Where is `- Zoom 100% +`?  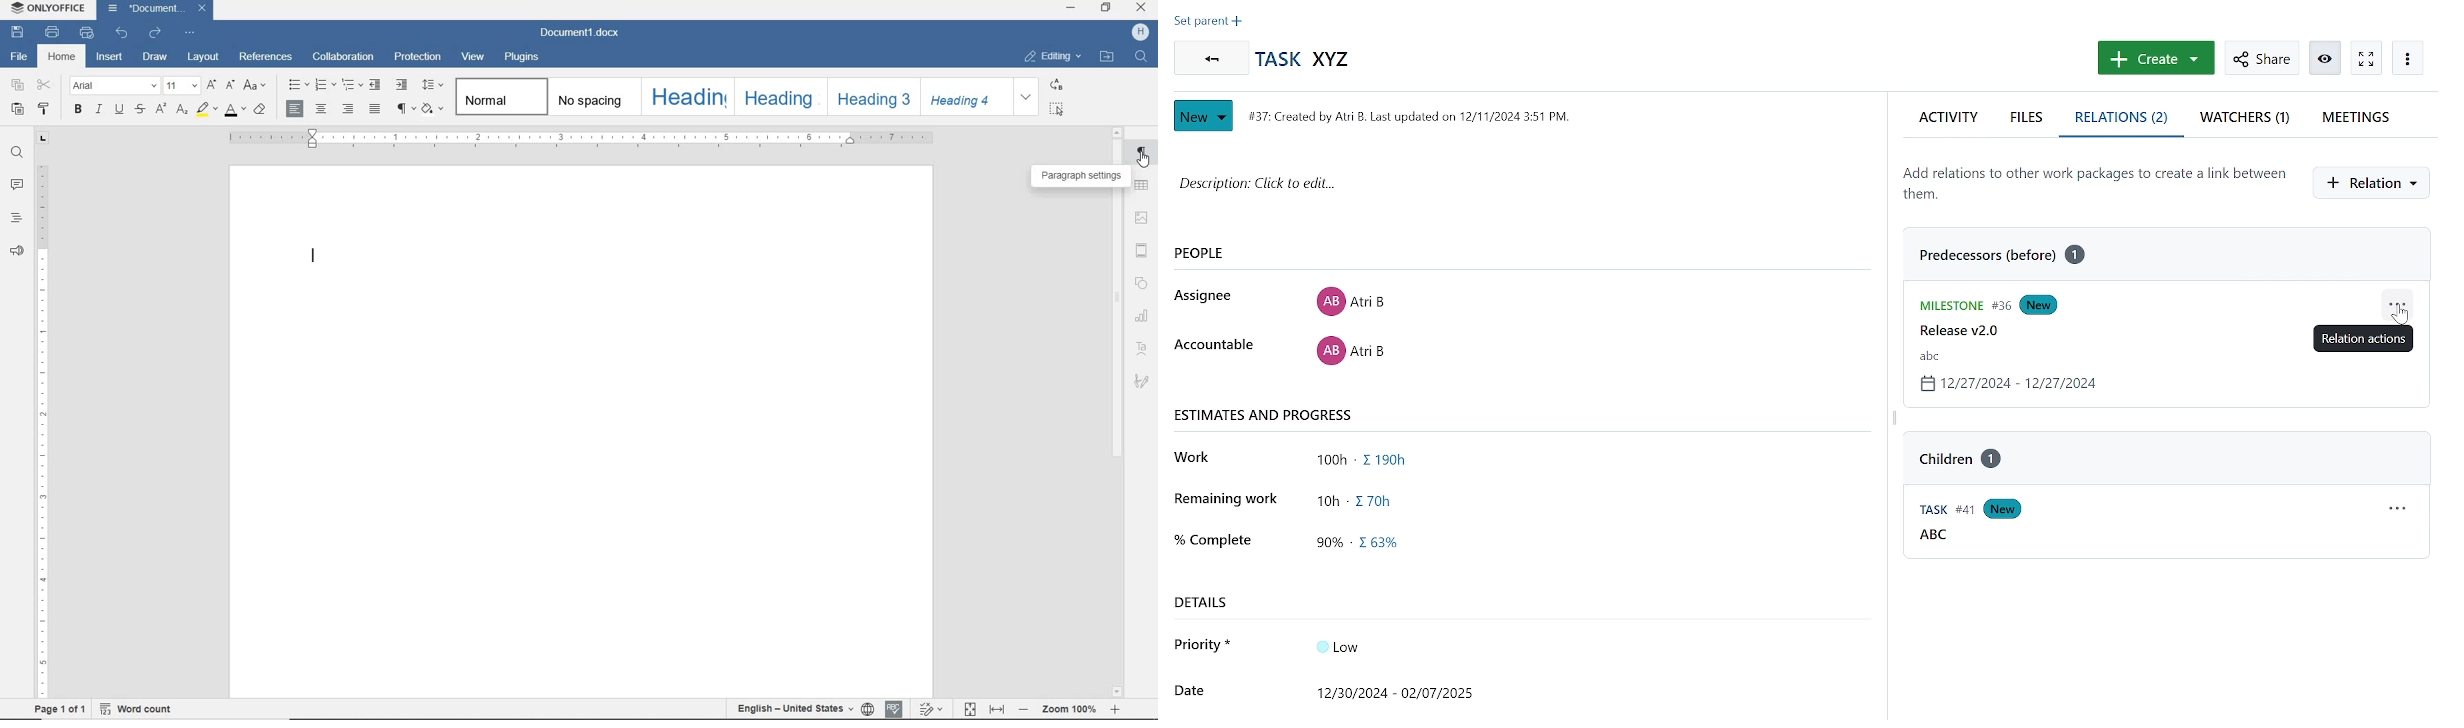 - Zoom 100% + is located at coordinates (1071, 710).